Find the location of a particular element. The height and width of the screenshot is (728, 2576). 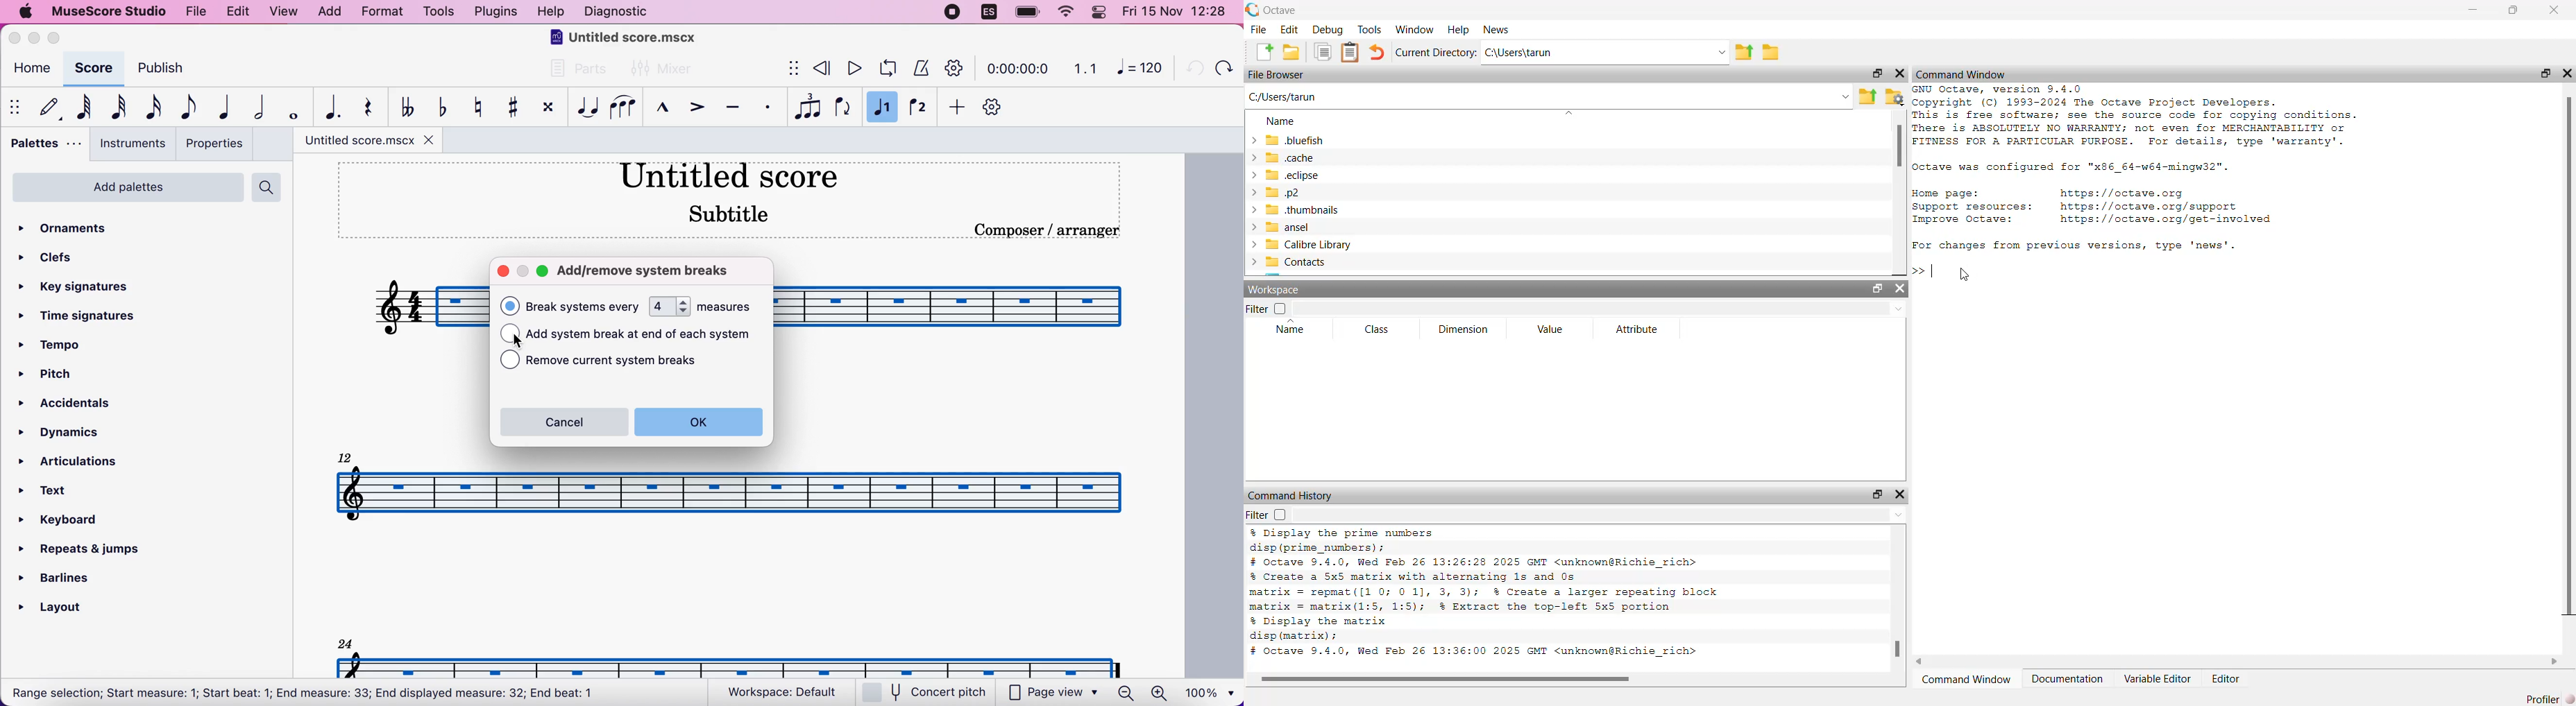

help is located at coordinates (551, 13).